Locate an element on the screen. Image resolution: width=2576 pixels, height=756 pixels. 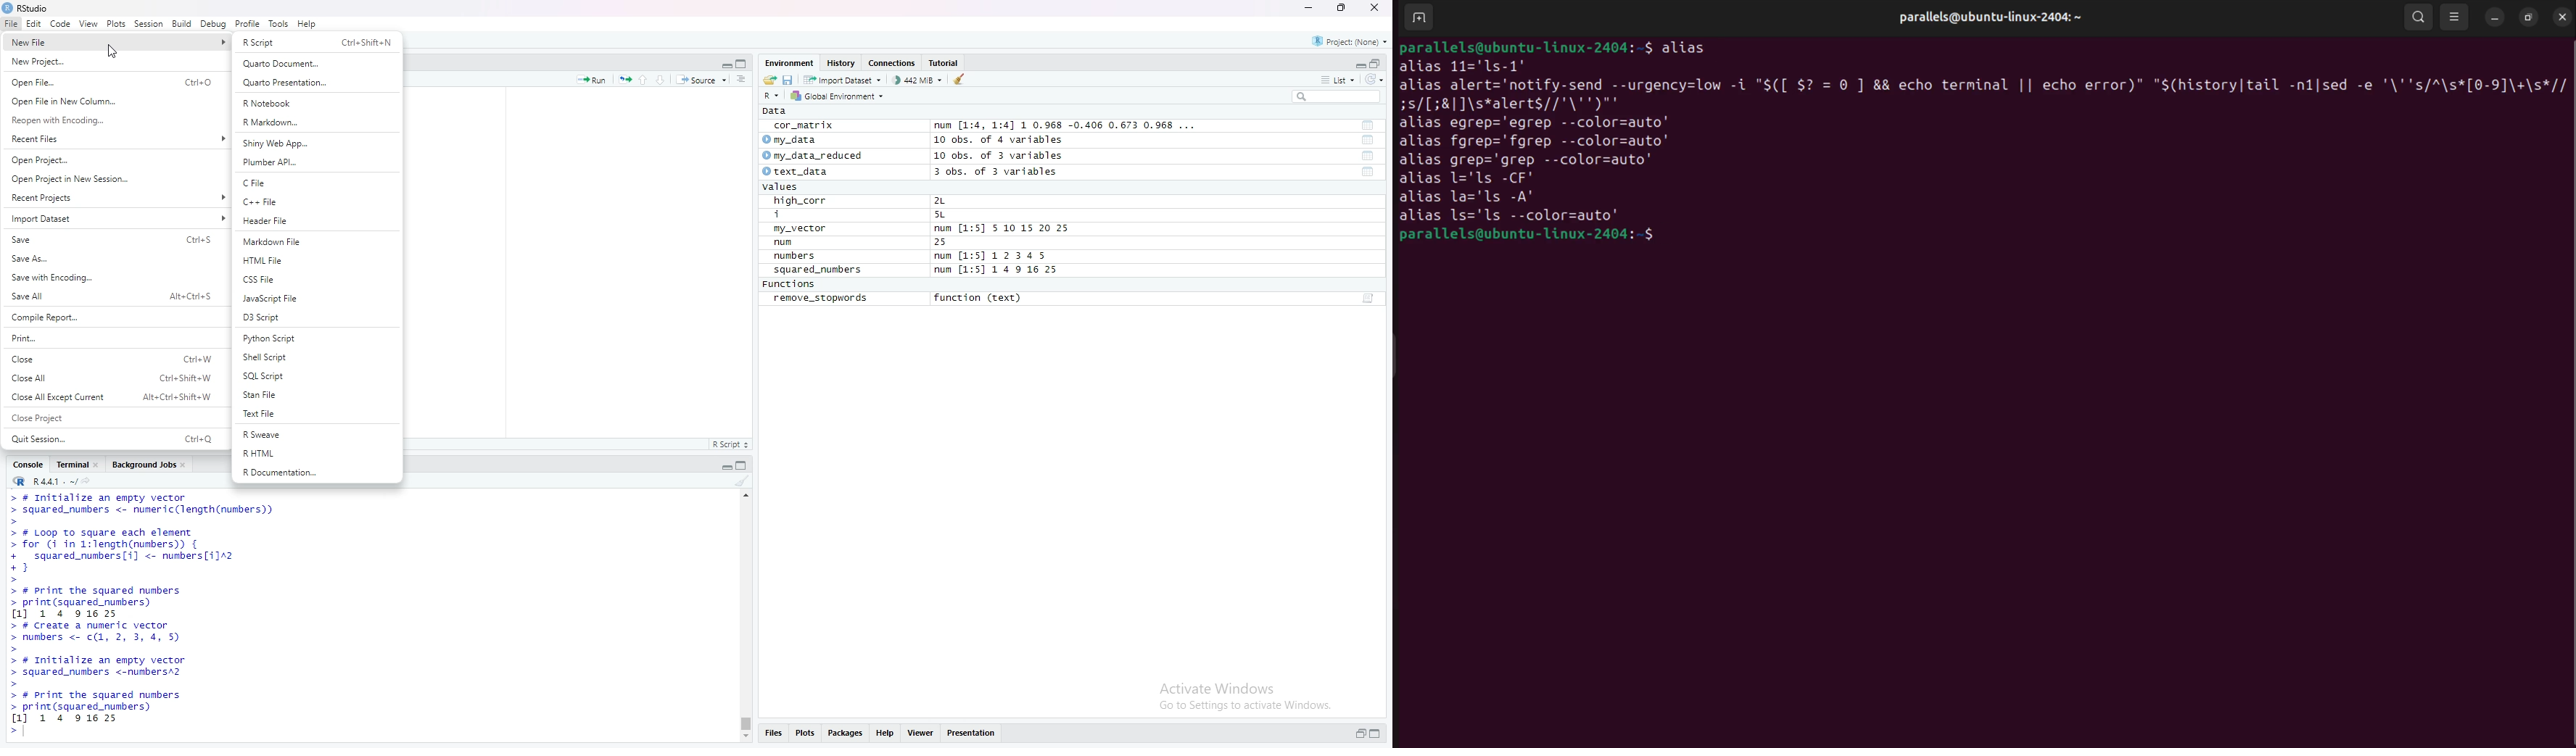
Profile is located at coordinates (247, 23).